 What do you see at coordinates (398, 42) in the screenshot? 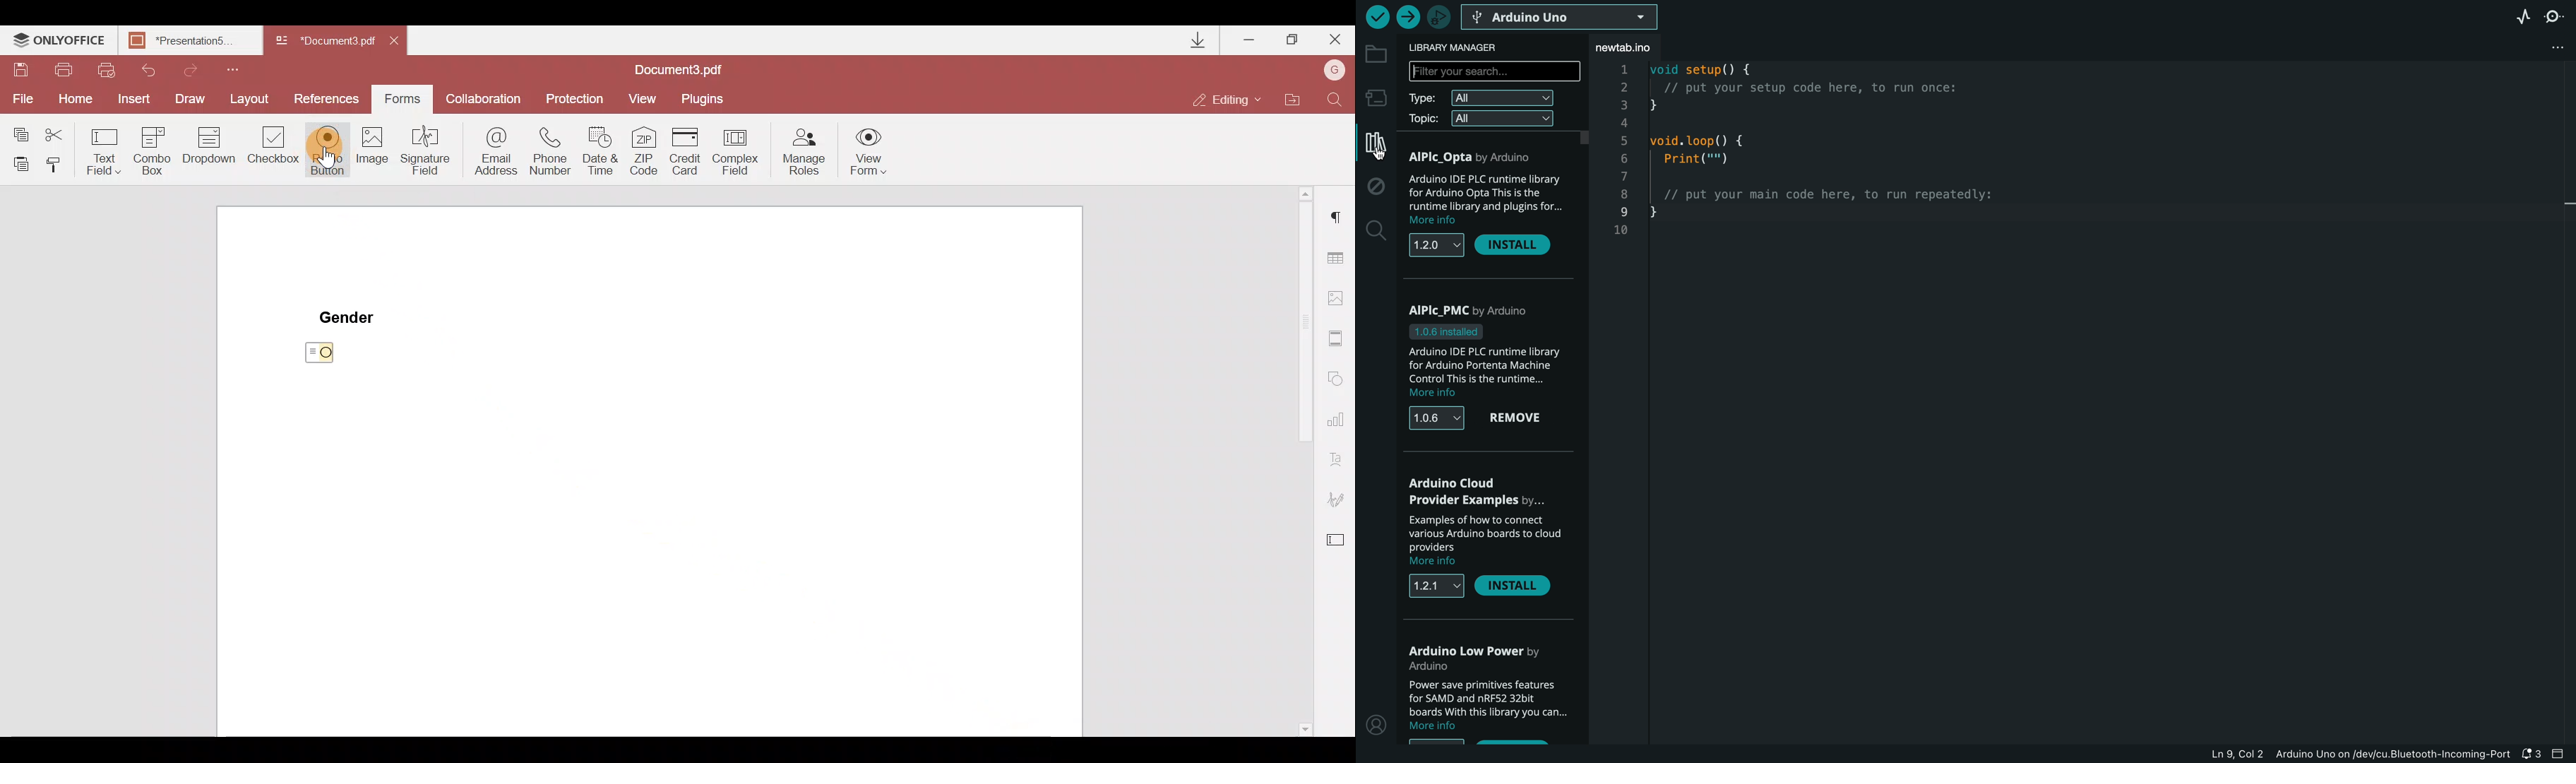
I see `Close document` at bounding box center [398, 42].